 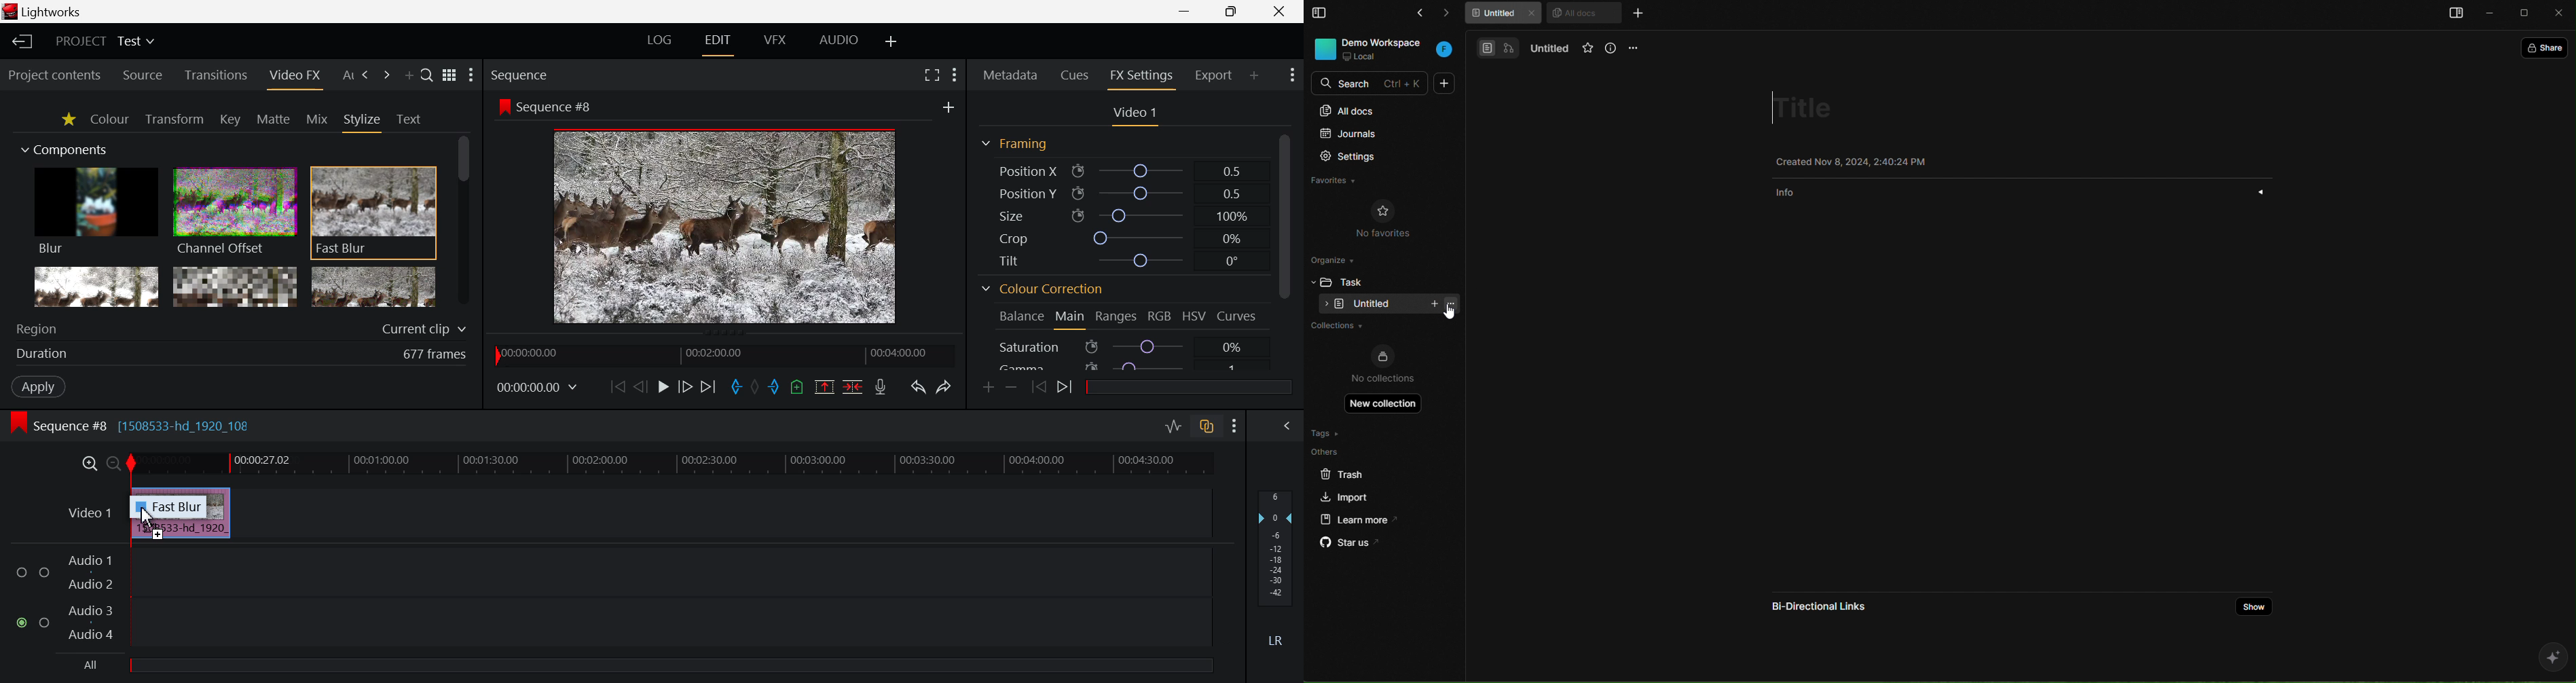 What do you see at coordinates (384, 75) in the screenshot?
I see `Add Panel` at bounding box center [384, 75].